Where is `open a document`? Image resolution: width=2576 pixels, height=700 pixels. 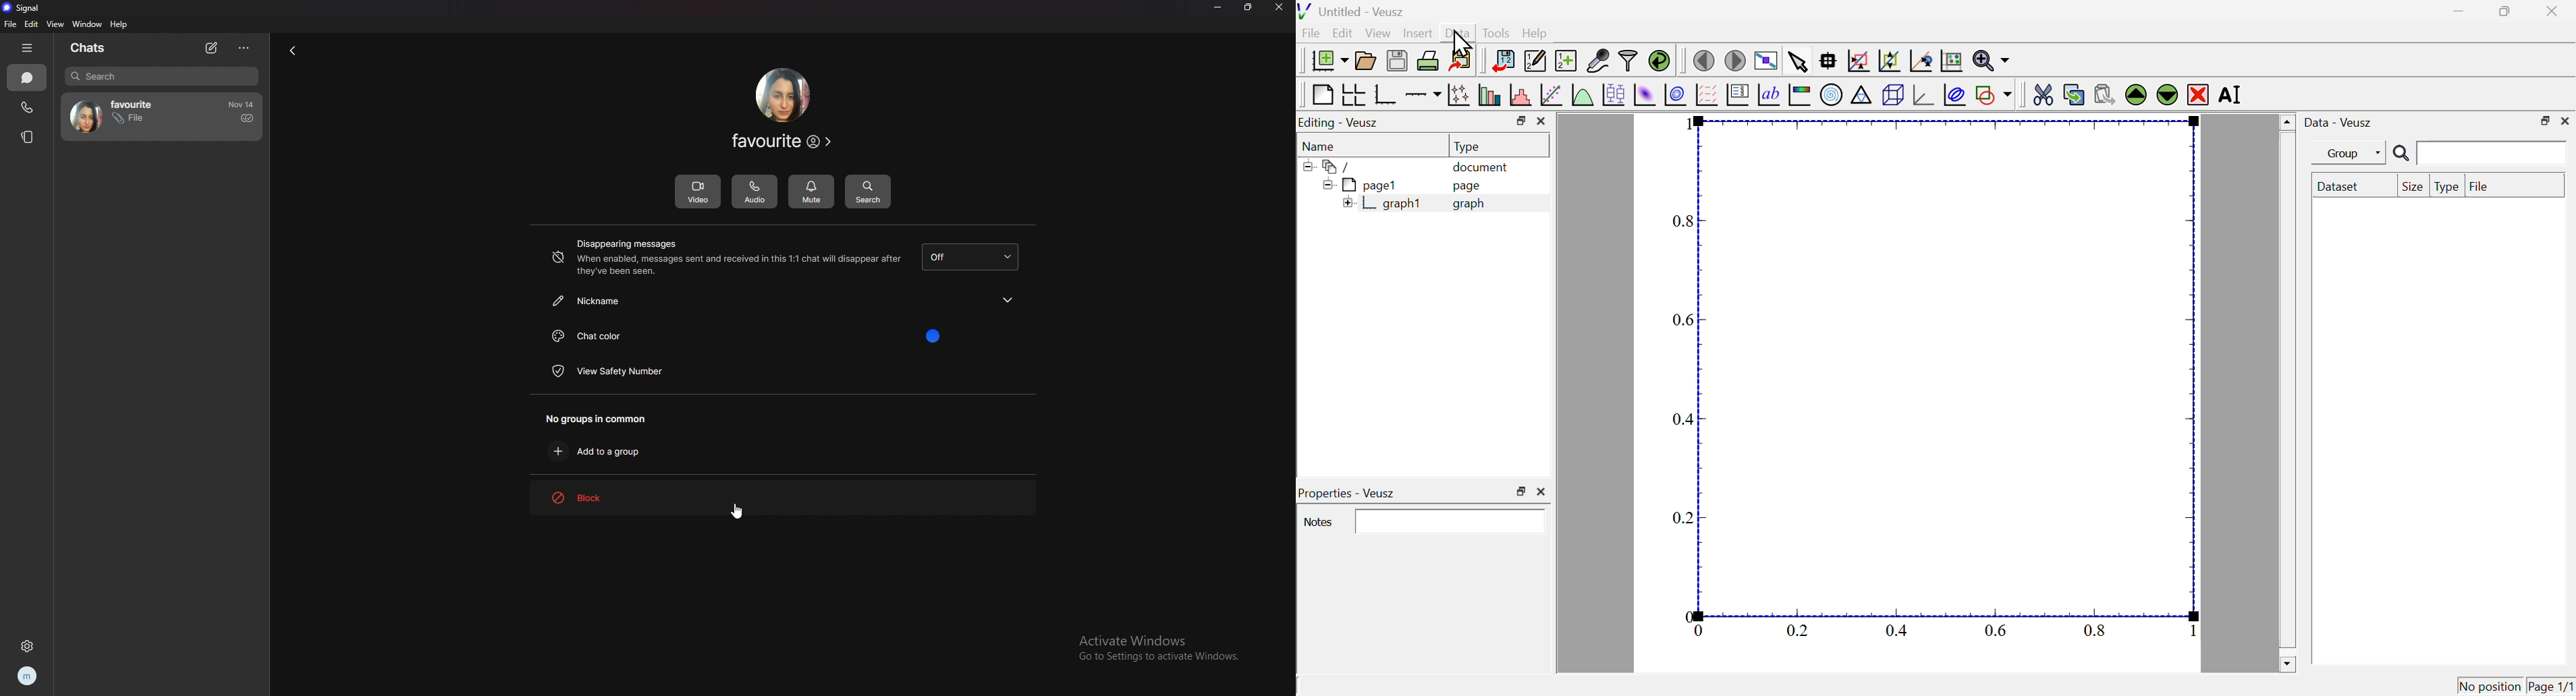
open a document is located at coordinates (1367, 59).